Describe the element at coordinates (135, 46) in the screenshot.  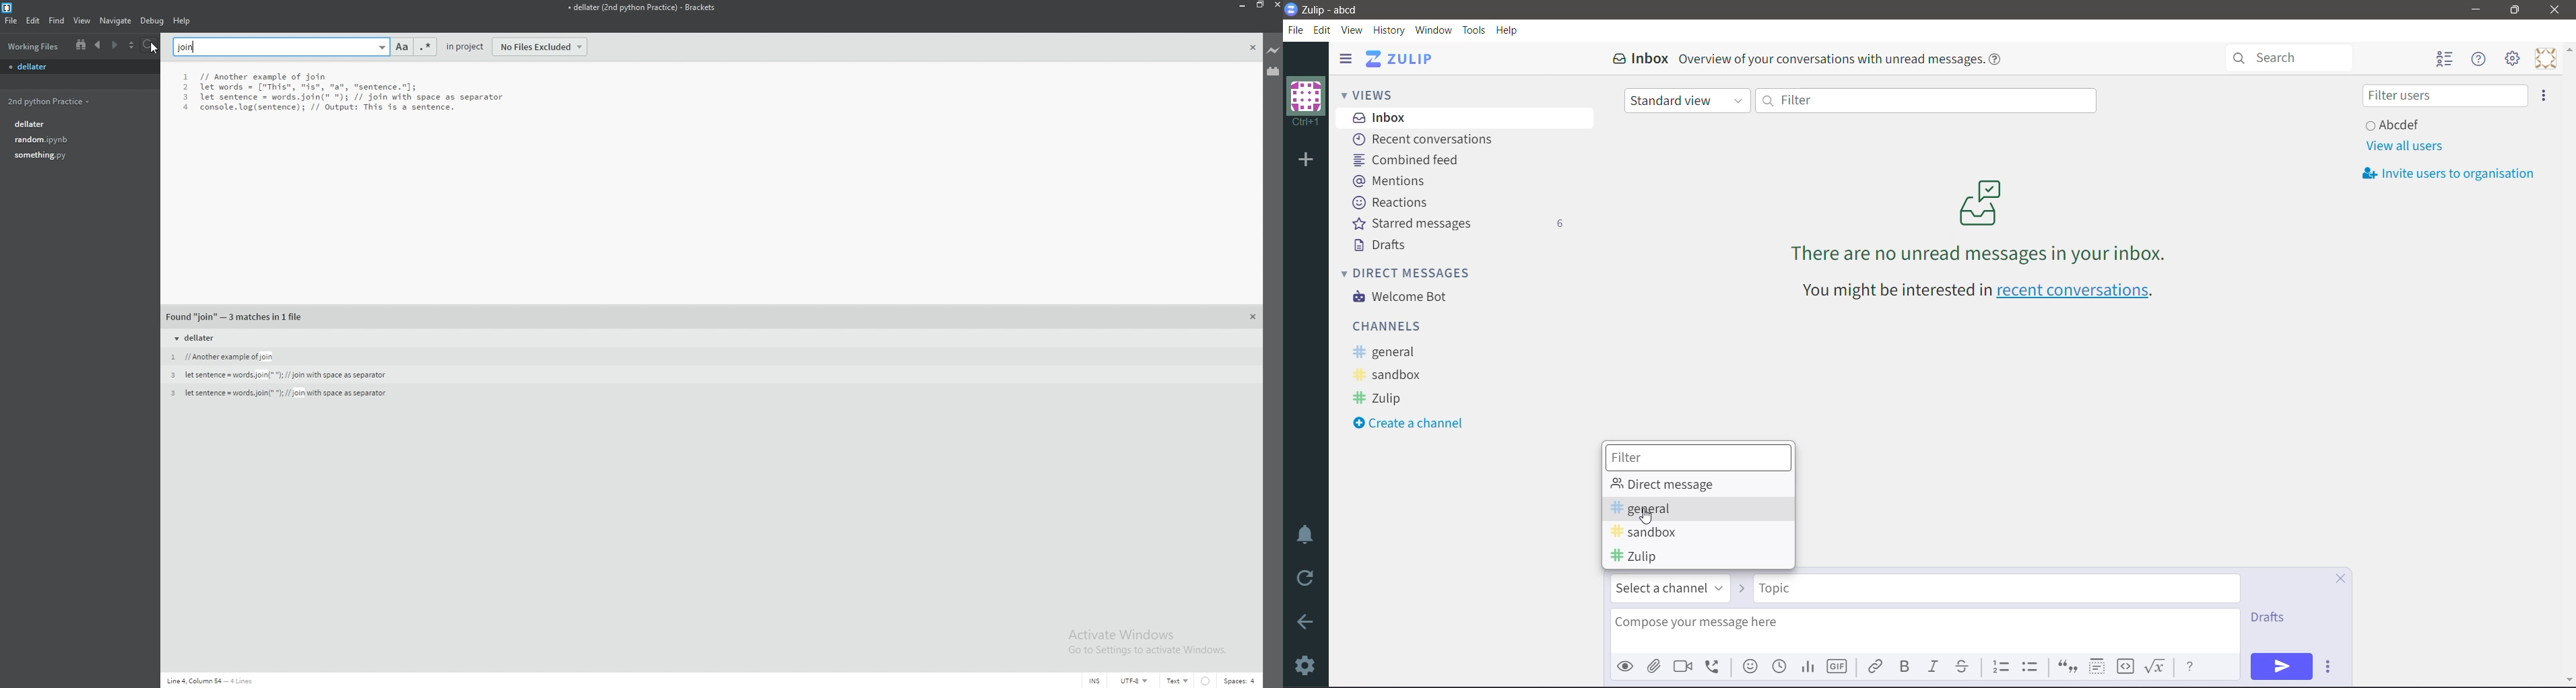
I see `choose` at that location.